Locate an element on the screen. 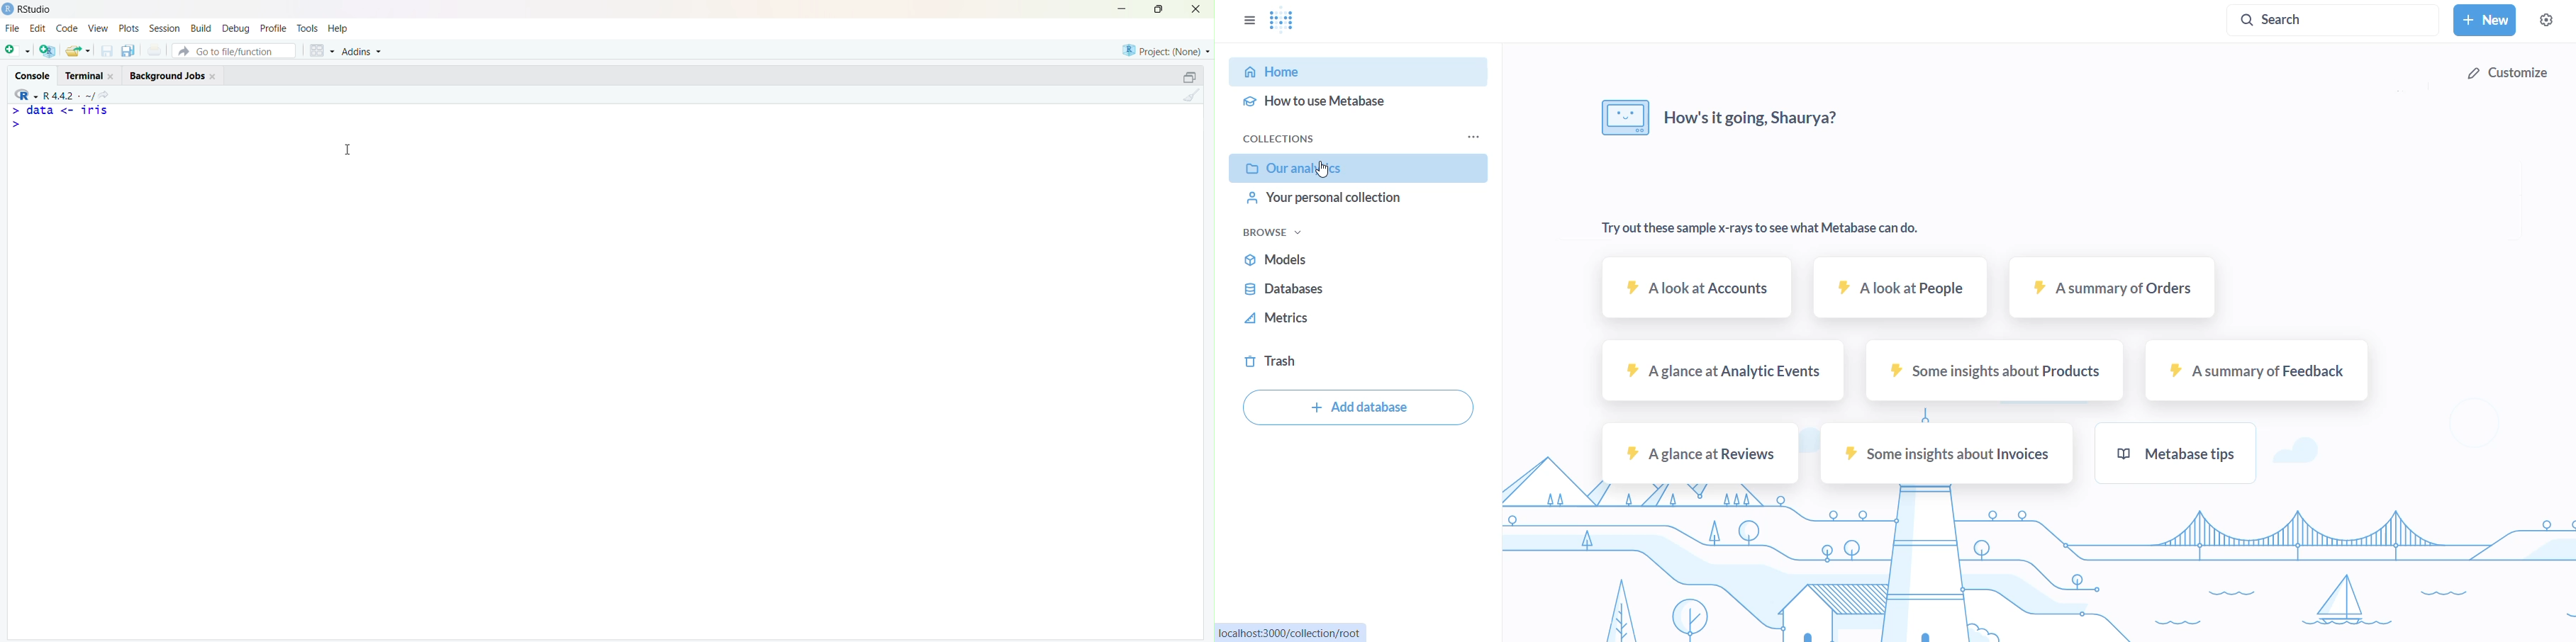  Session is located at coordinates (165, 29).